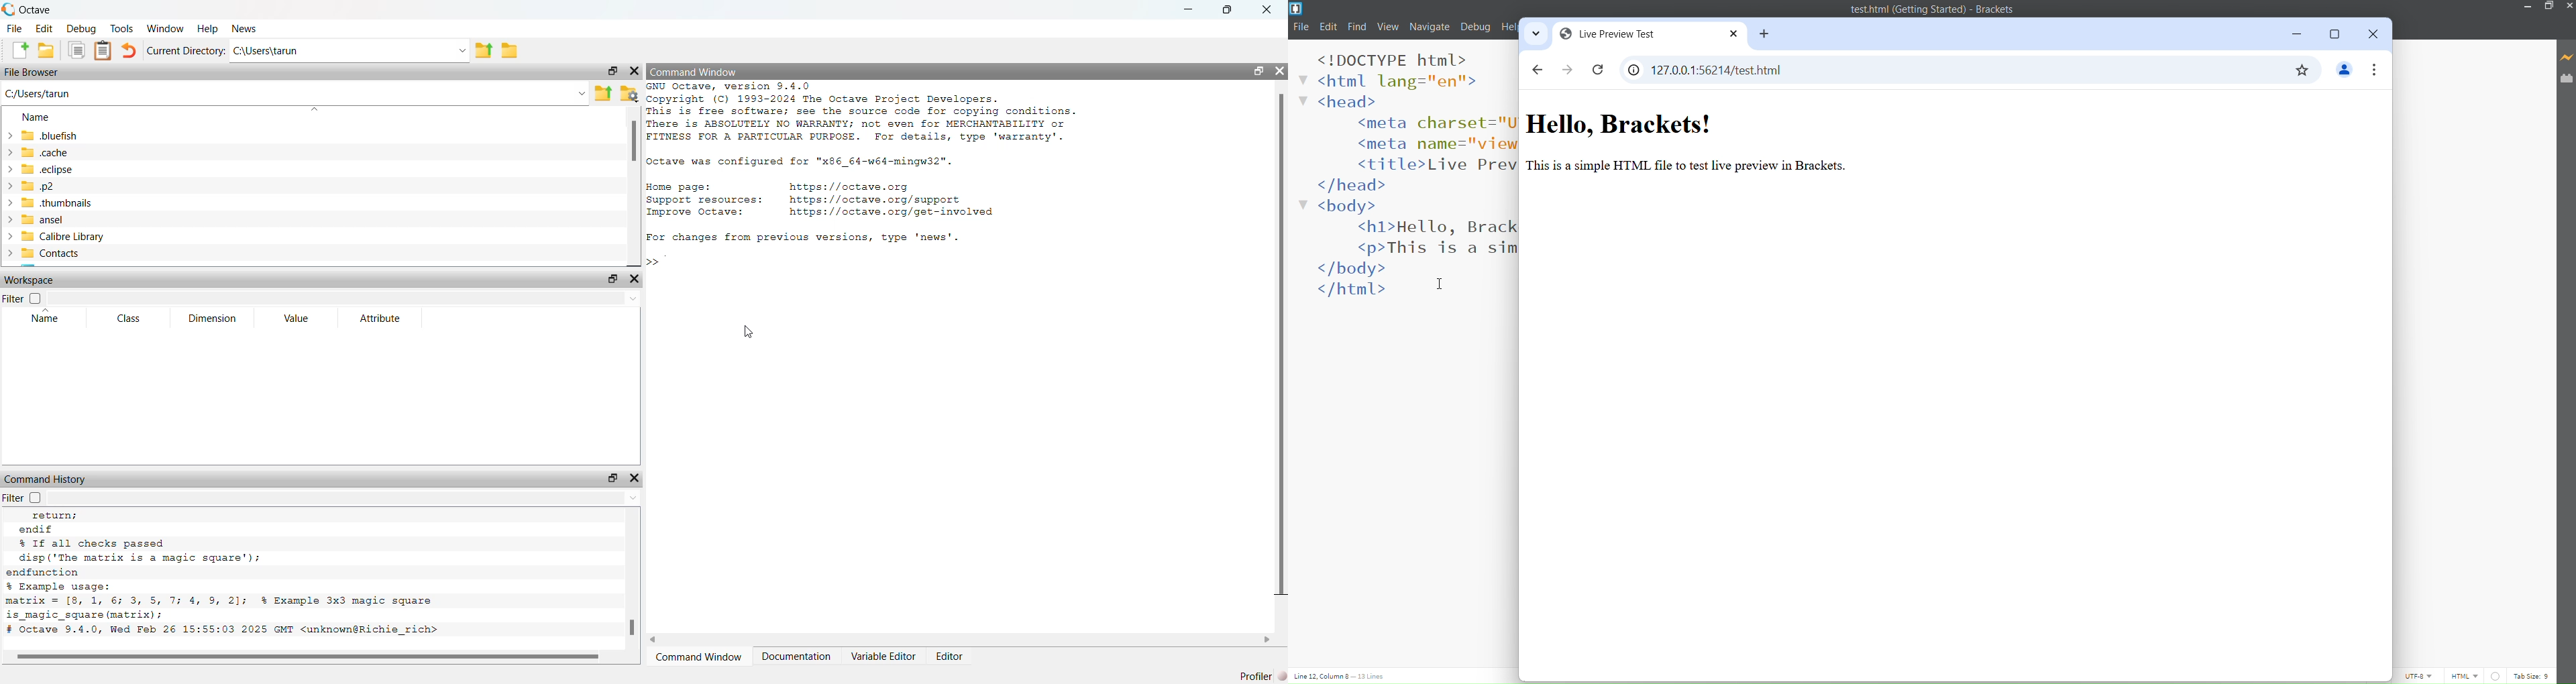 The width and height of the screenshot is (2576, 700). Describe the element at coordinates (2495, 675) in the screenshot. I see `Linting is disabled` at that location.